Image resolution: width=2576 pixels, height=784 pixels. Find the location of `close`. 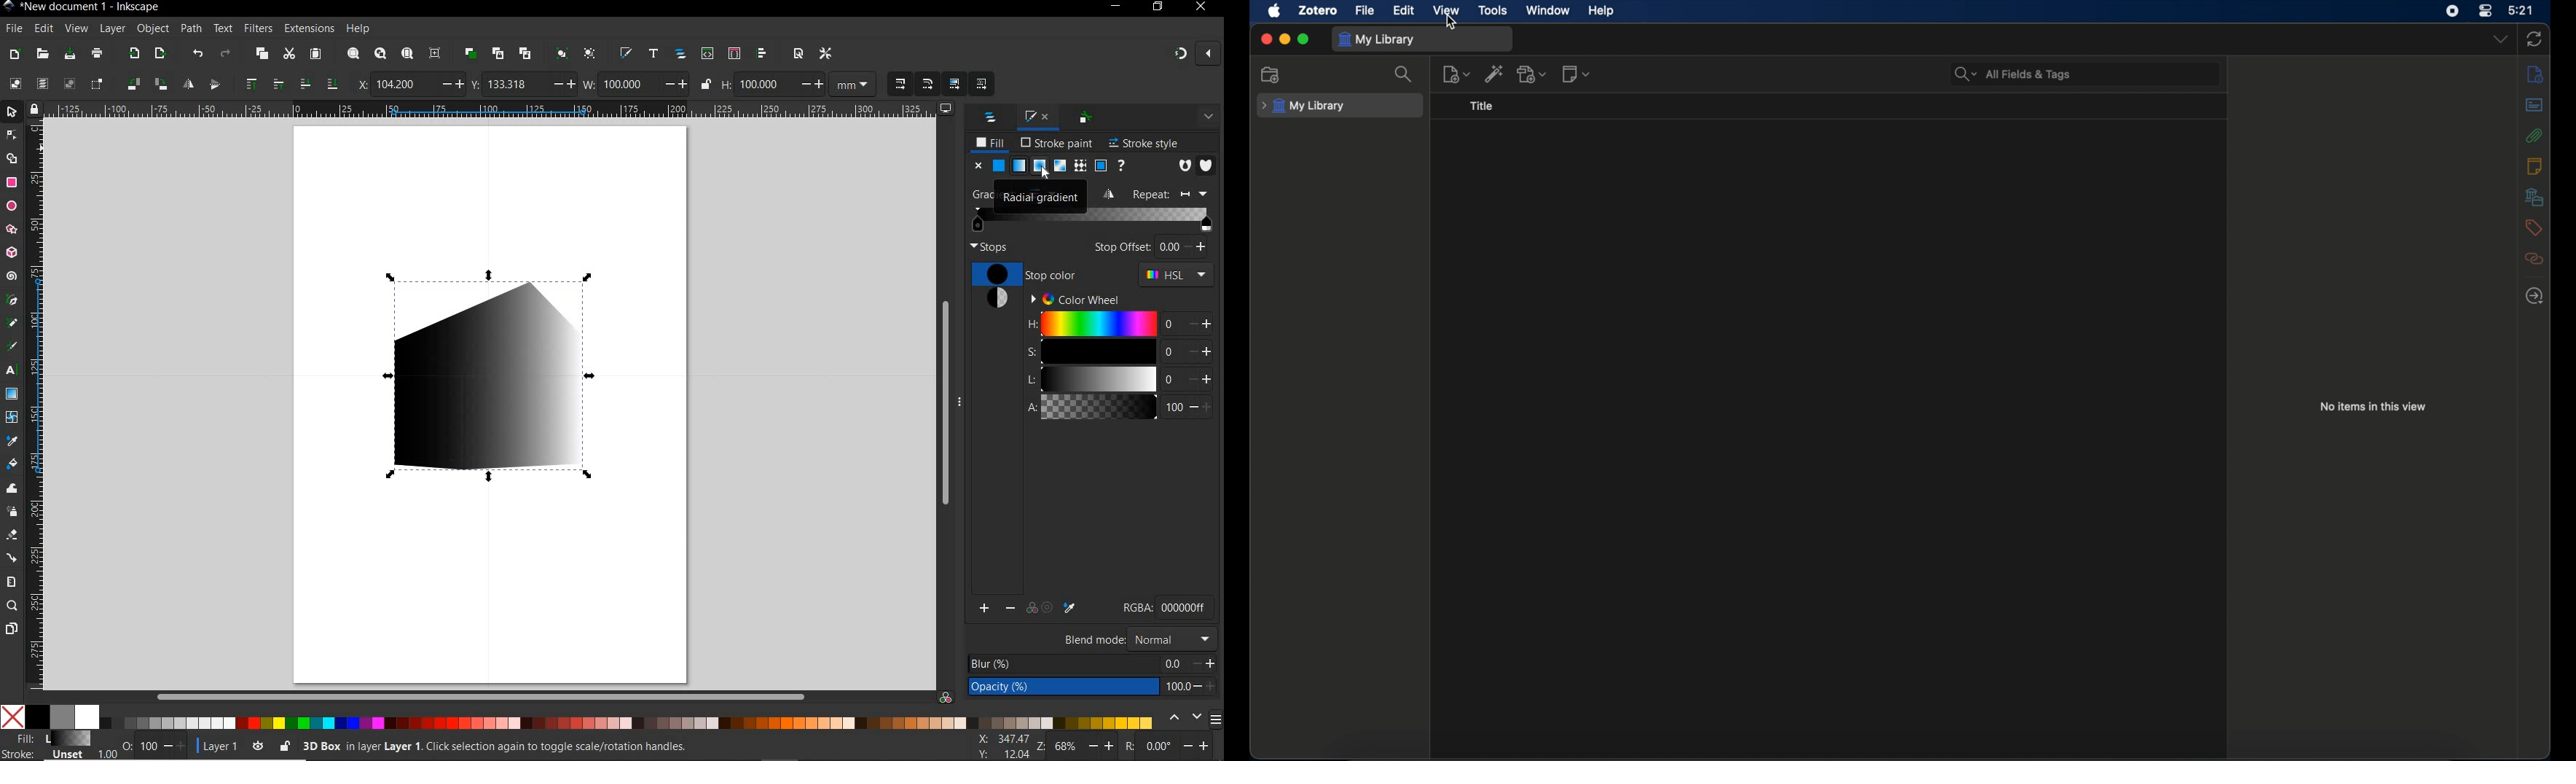

close is located at coordinates (1266, 38).